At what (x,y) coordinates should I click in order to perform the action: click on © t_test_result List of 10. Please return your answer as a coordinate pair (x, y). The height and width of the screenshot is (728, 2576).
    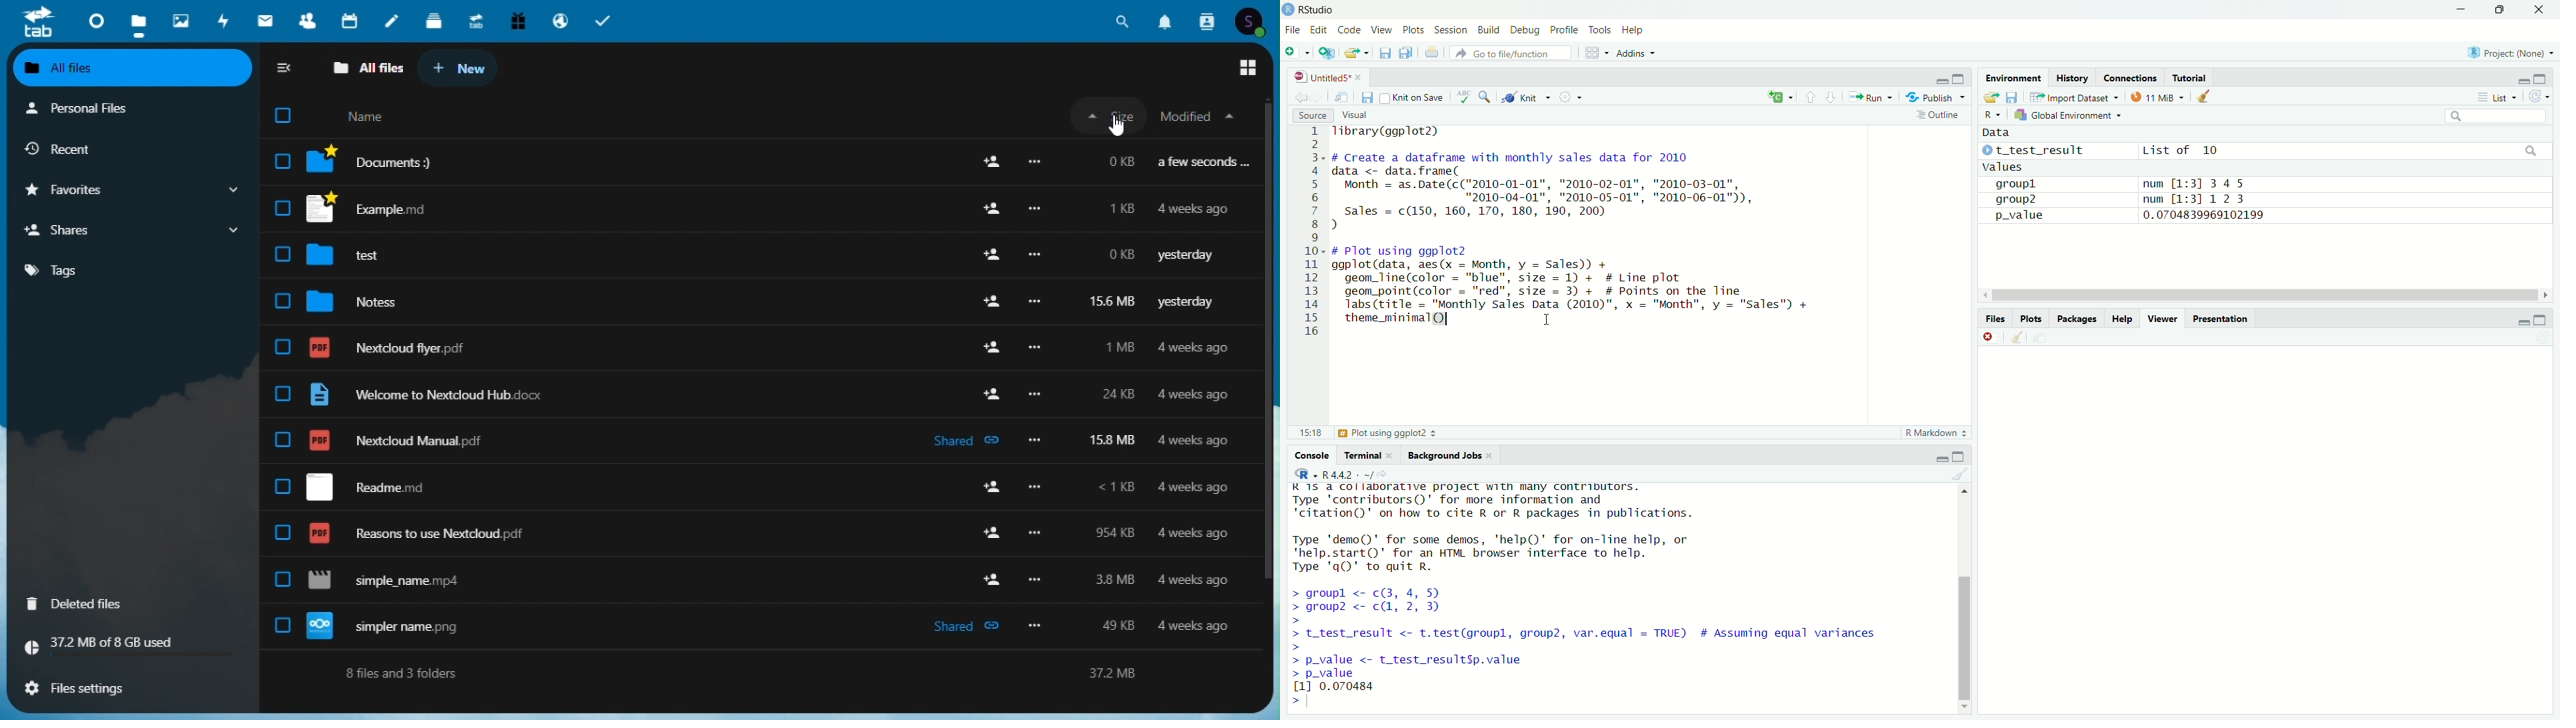
    Looking at the image, I should click on (2102, 151).